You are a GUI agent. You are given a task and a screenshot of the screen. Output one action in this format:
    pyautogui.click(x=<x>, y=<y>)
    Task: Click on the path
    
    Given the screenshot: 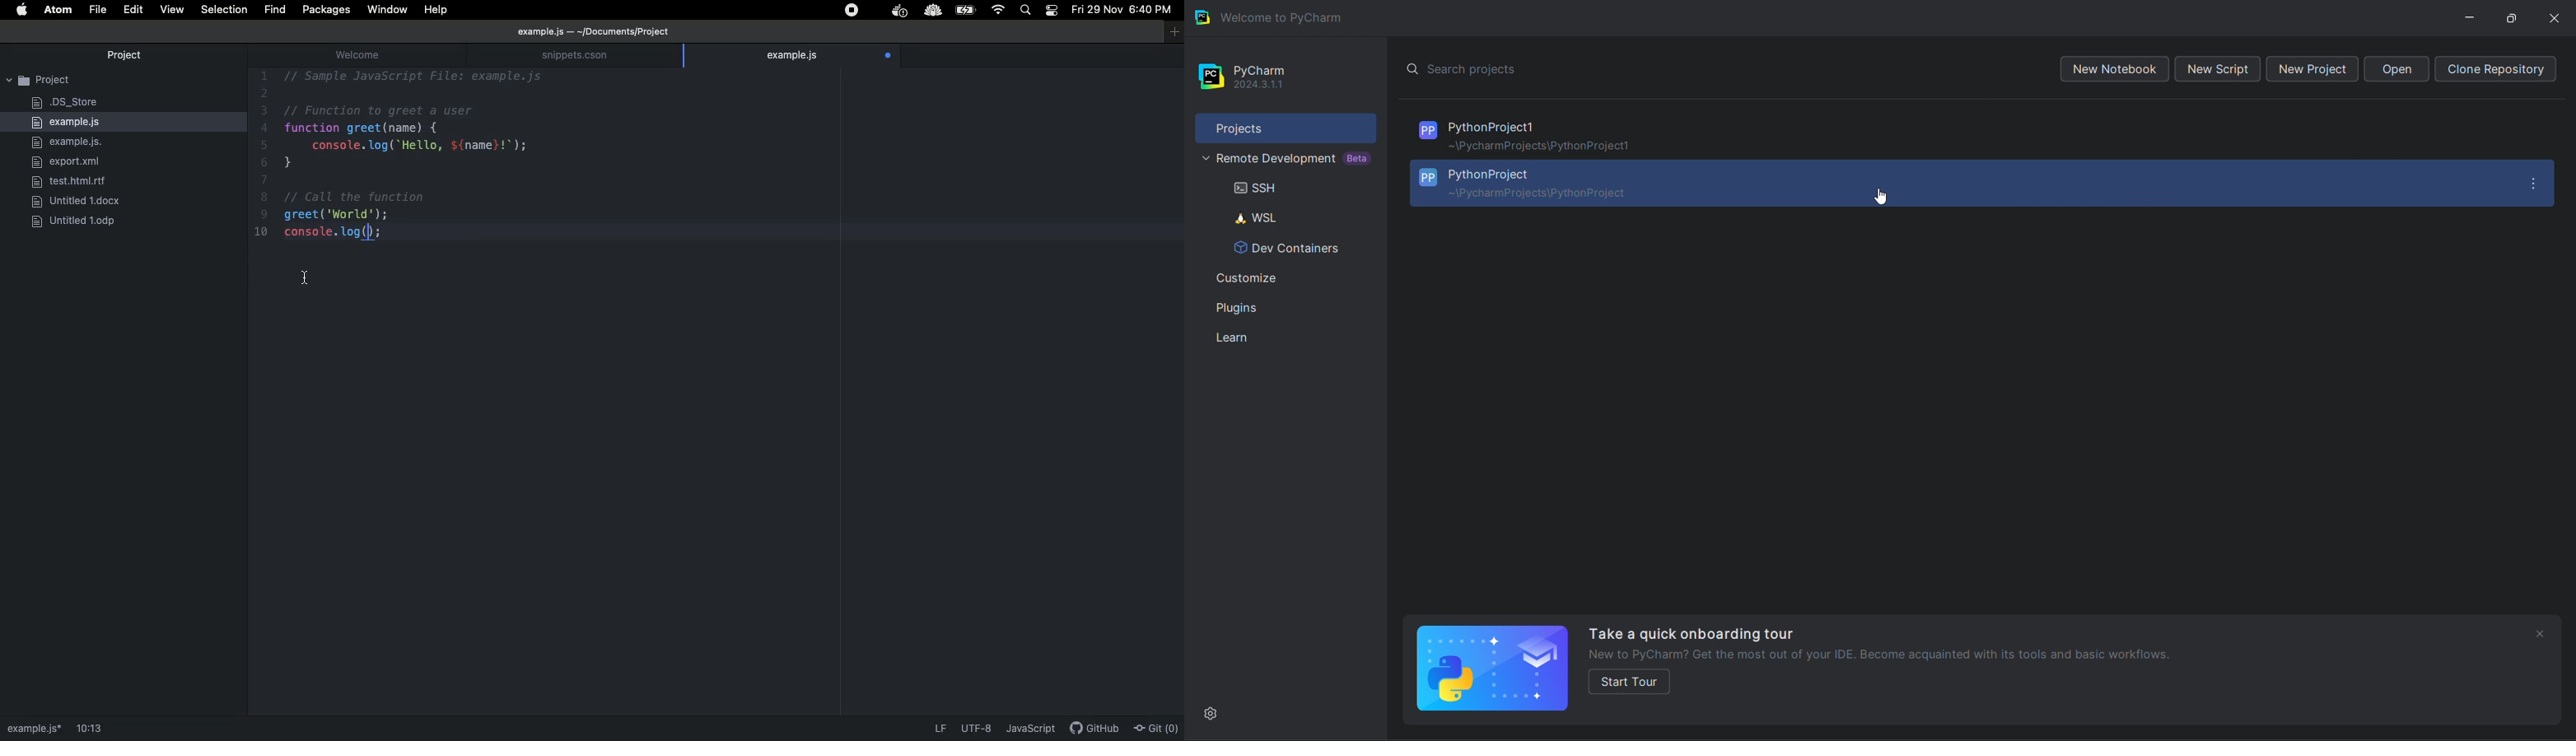 What is the action you would take?
    pyautogui.click(x=32, y=727)
    